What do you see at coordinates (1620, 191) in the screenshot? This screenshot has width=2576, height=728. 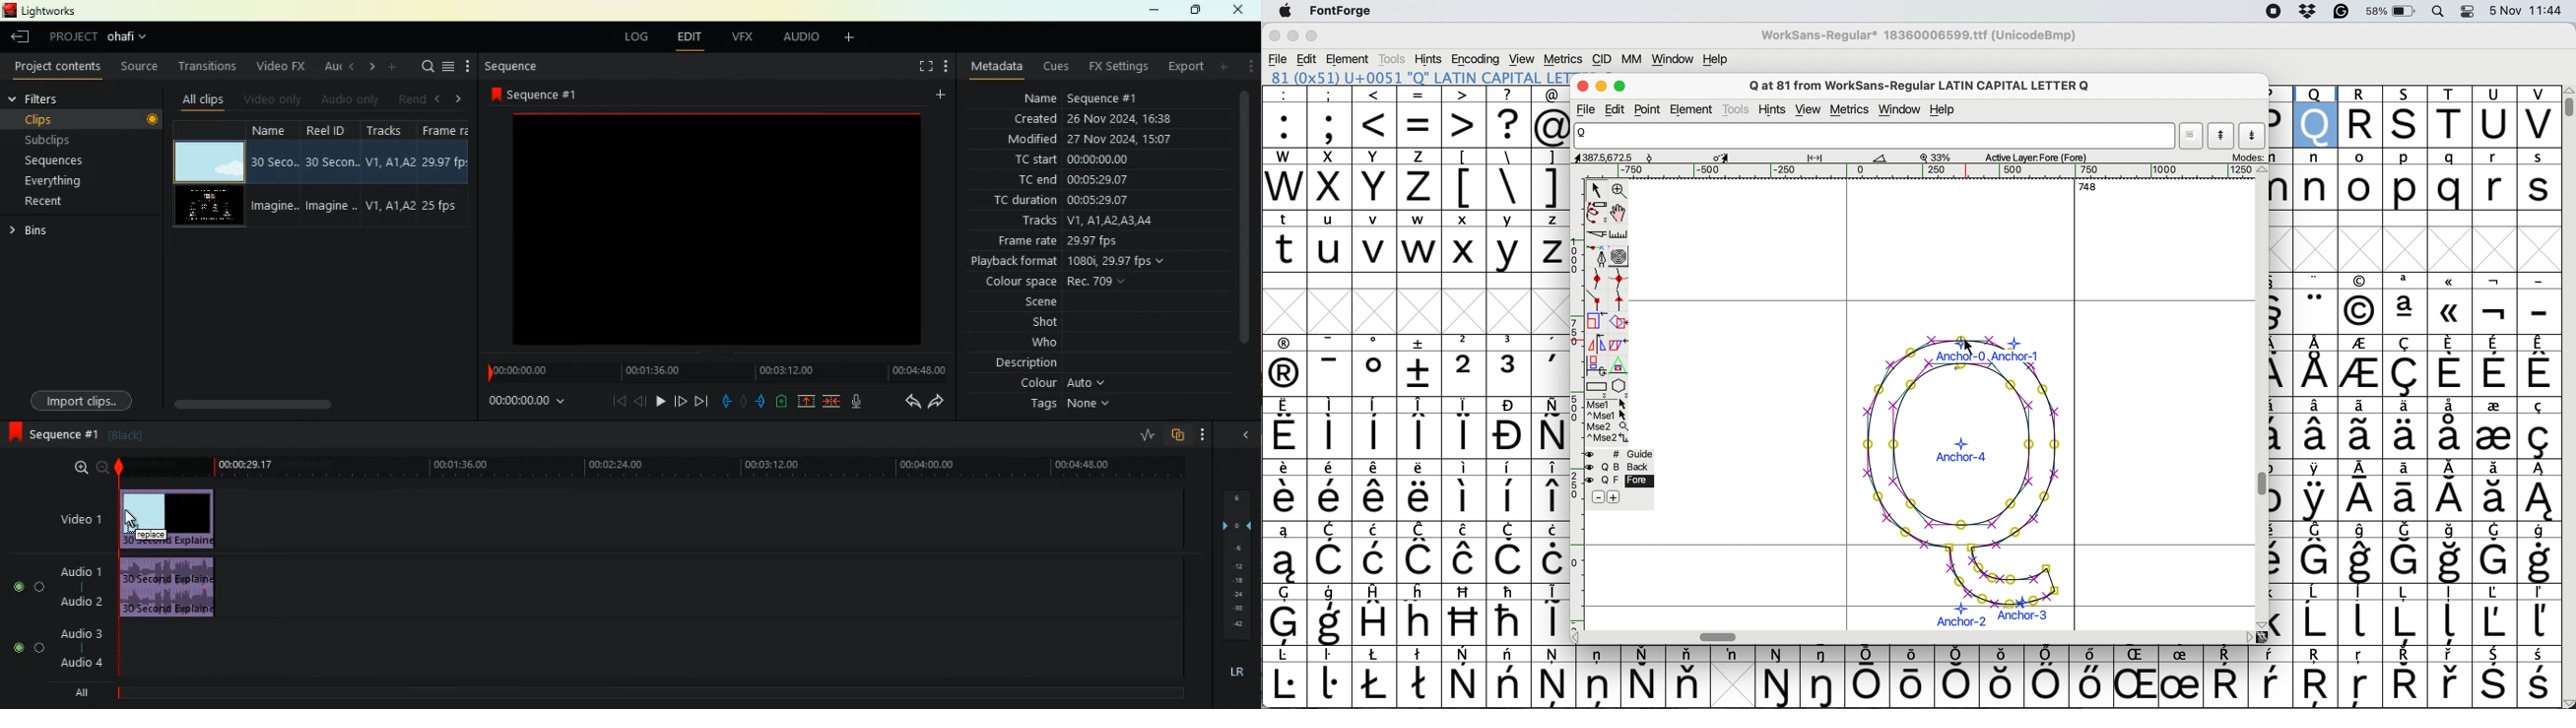 I see `zoom in` at bounding box center [1620, 191].